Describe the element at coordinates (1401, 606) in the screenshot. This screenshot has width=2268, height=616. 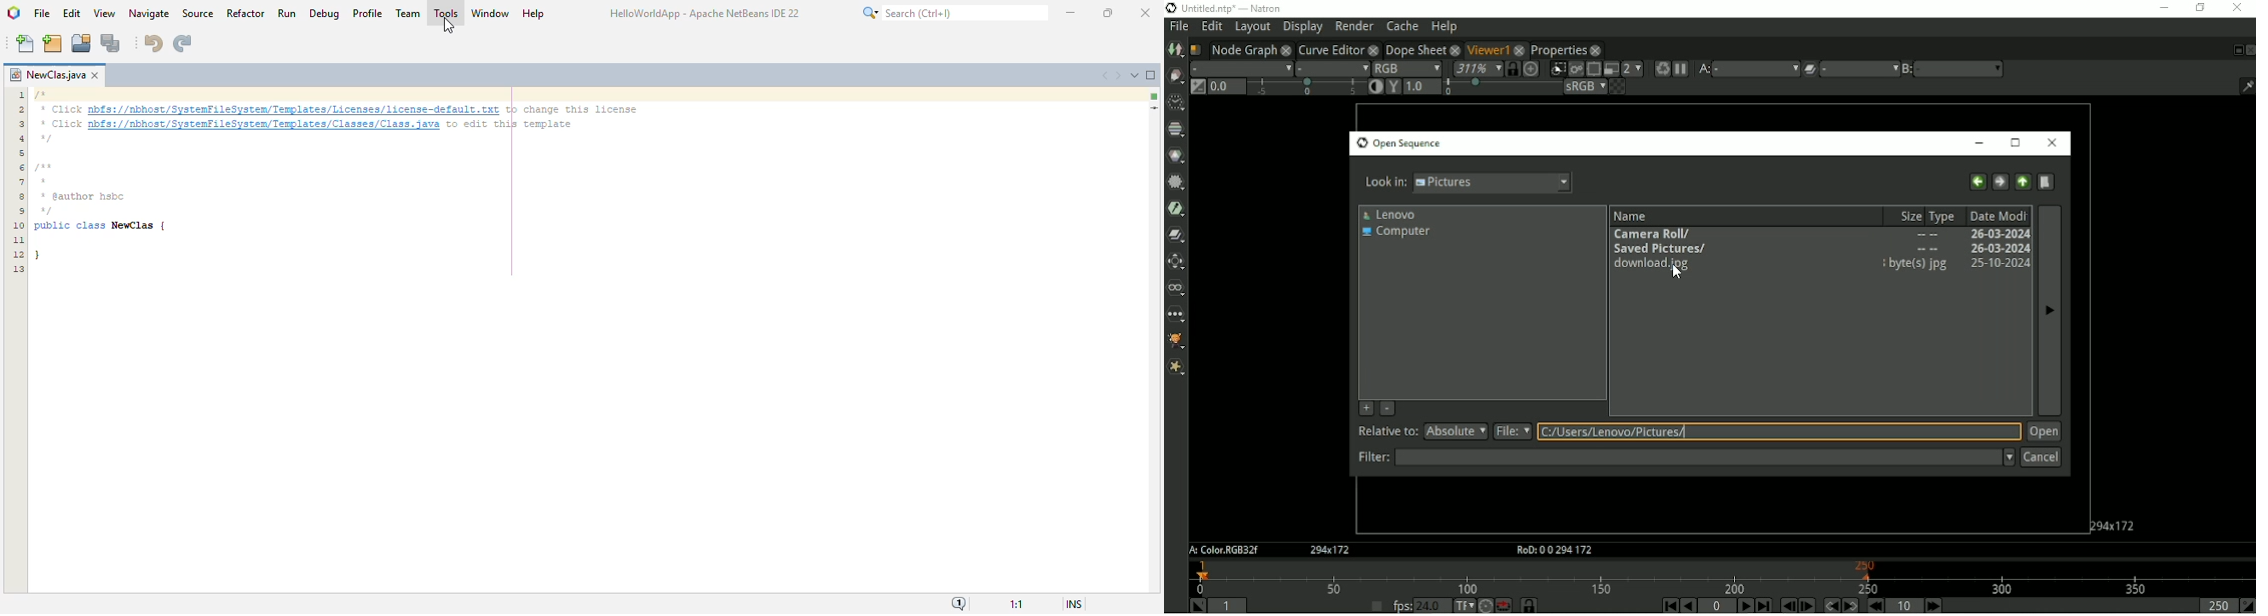
I see `fps` at that location.